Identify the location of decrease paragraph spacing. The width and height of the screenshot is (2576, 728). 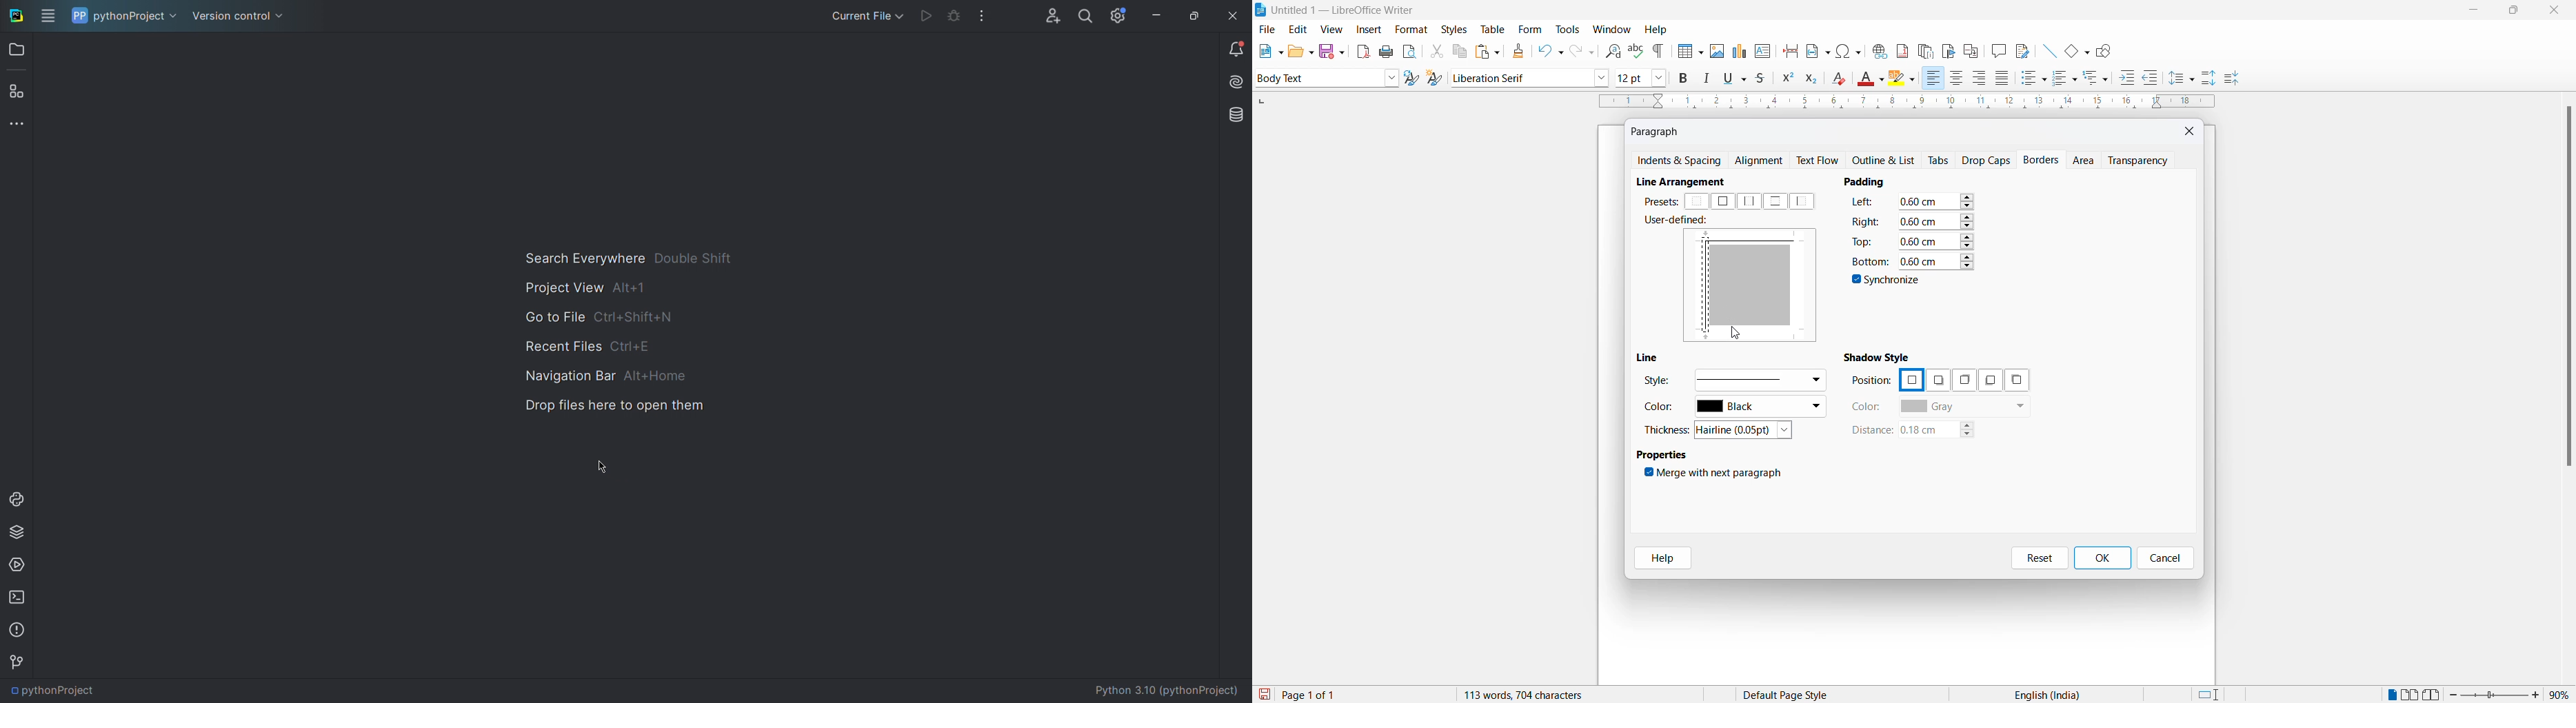
(2231, 79).